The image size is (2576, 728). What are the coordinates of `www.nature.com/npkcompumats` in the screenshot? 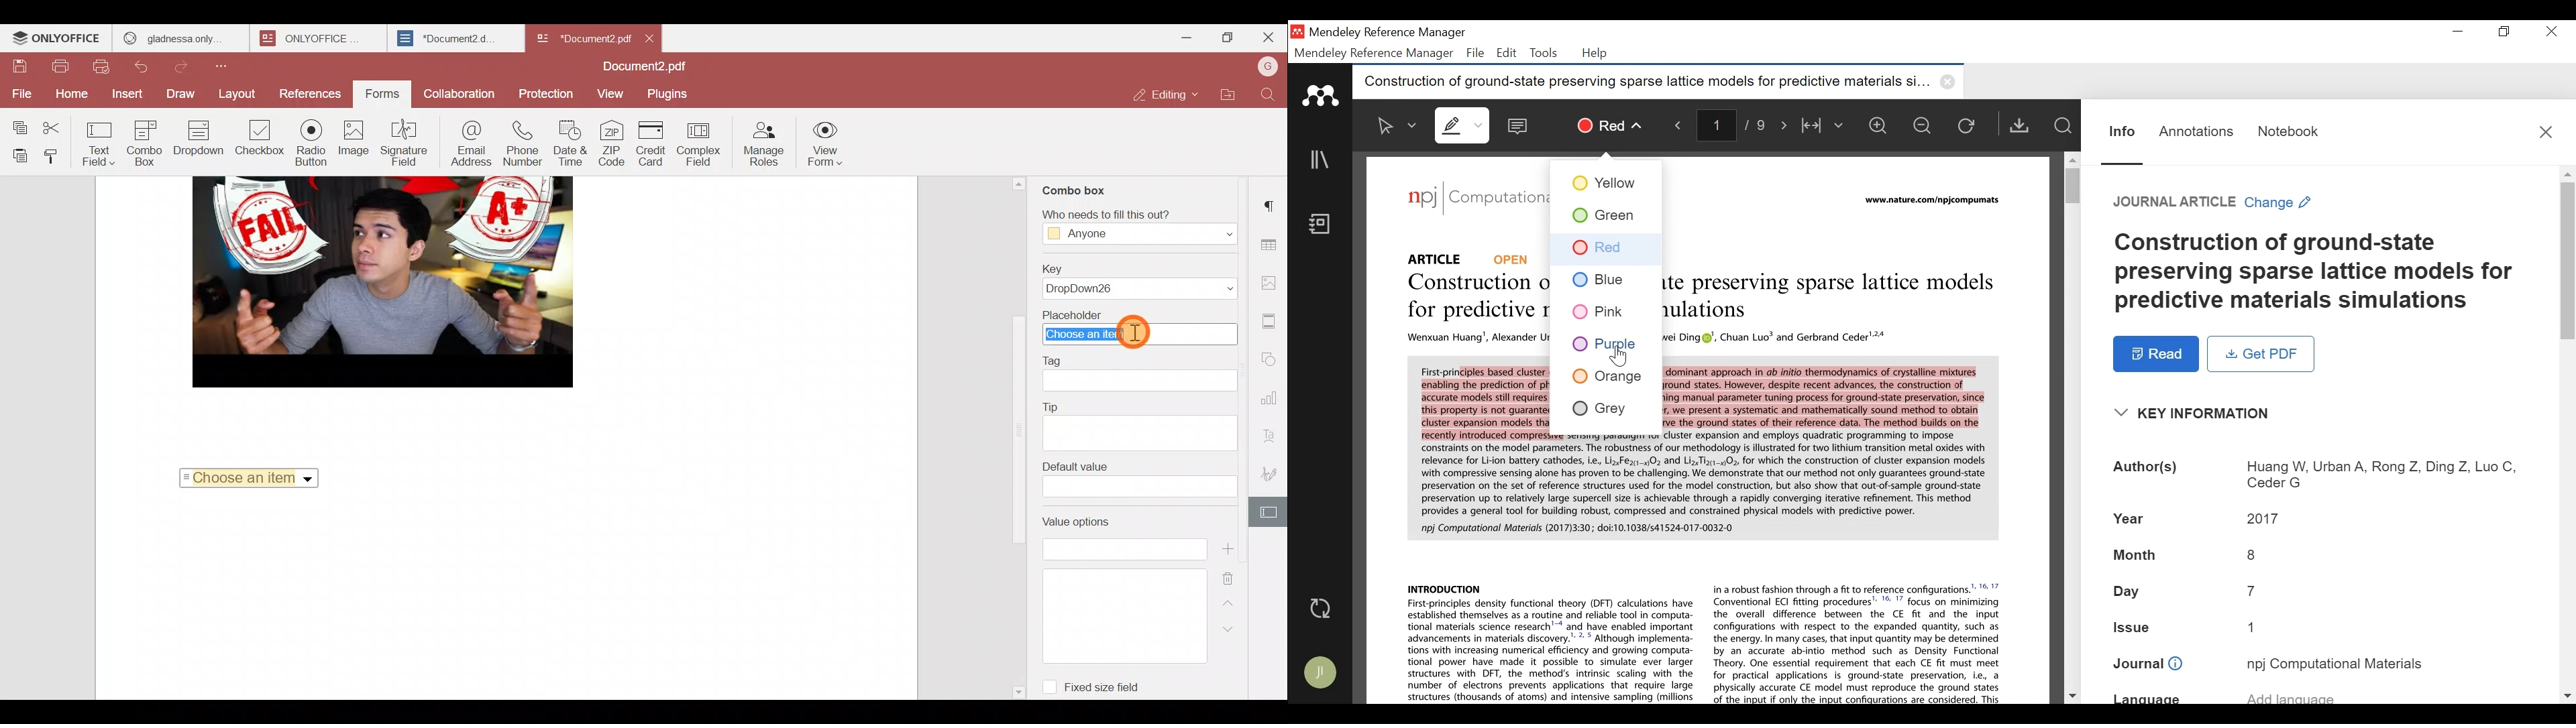 It's located at (1935, 202).